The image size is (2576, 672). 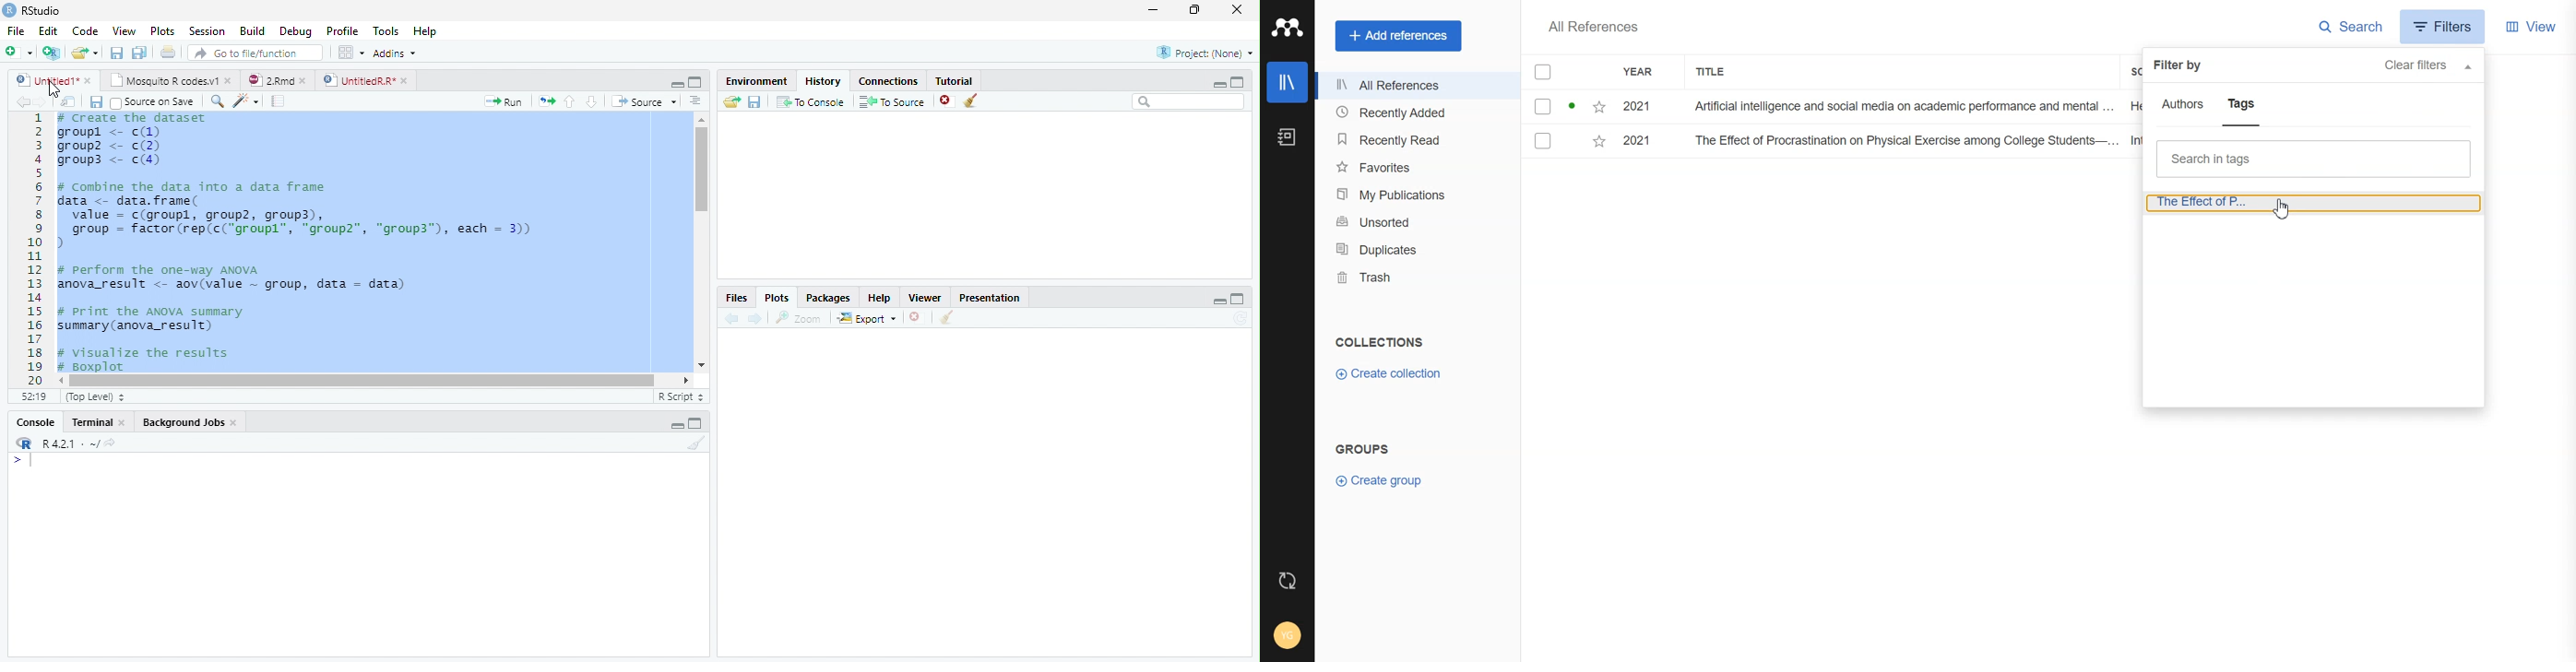 What do you see at coordinates (2279, 210) in the screenshot?
I see `cursor` at bounding box center [2279, 210].